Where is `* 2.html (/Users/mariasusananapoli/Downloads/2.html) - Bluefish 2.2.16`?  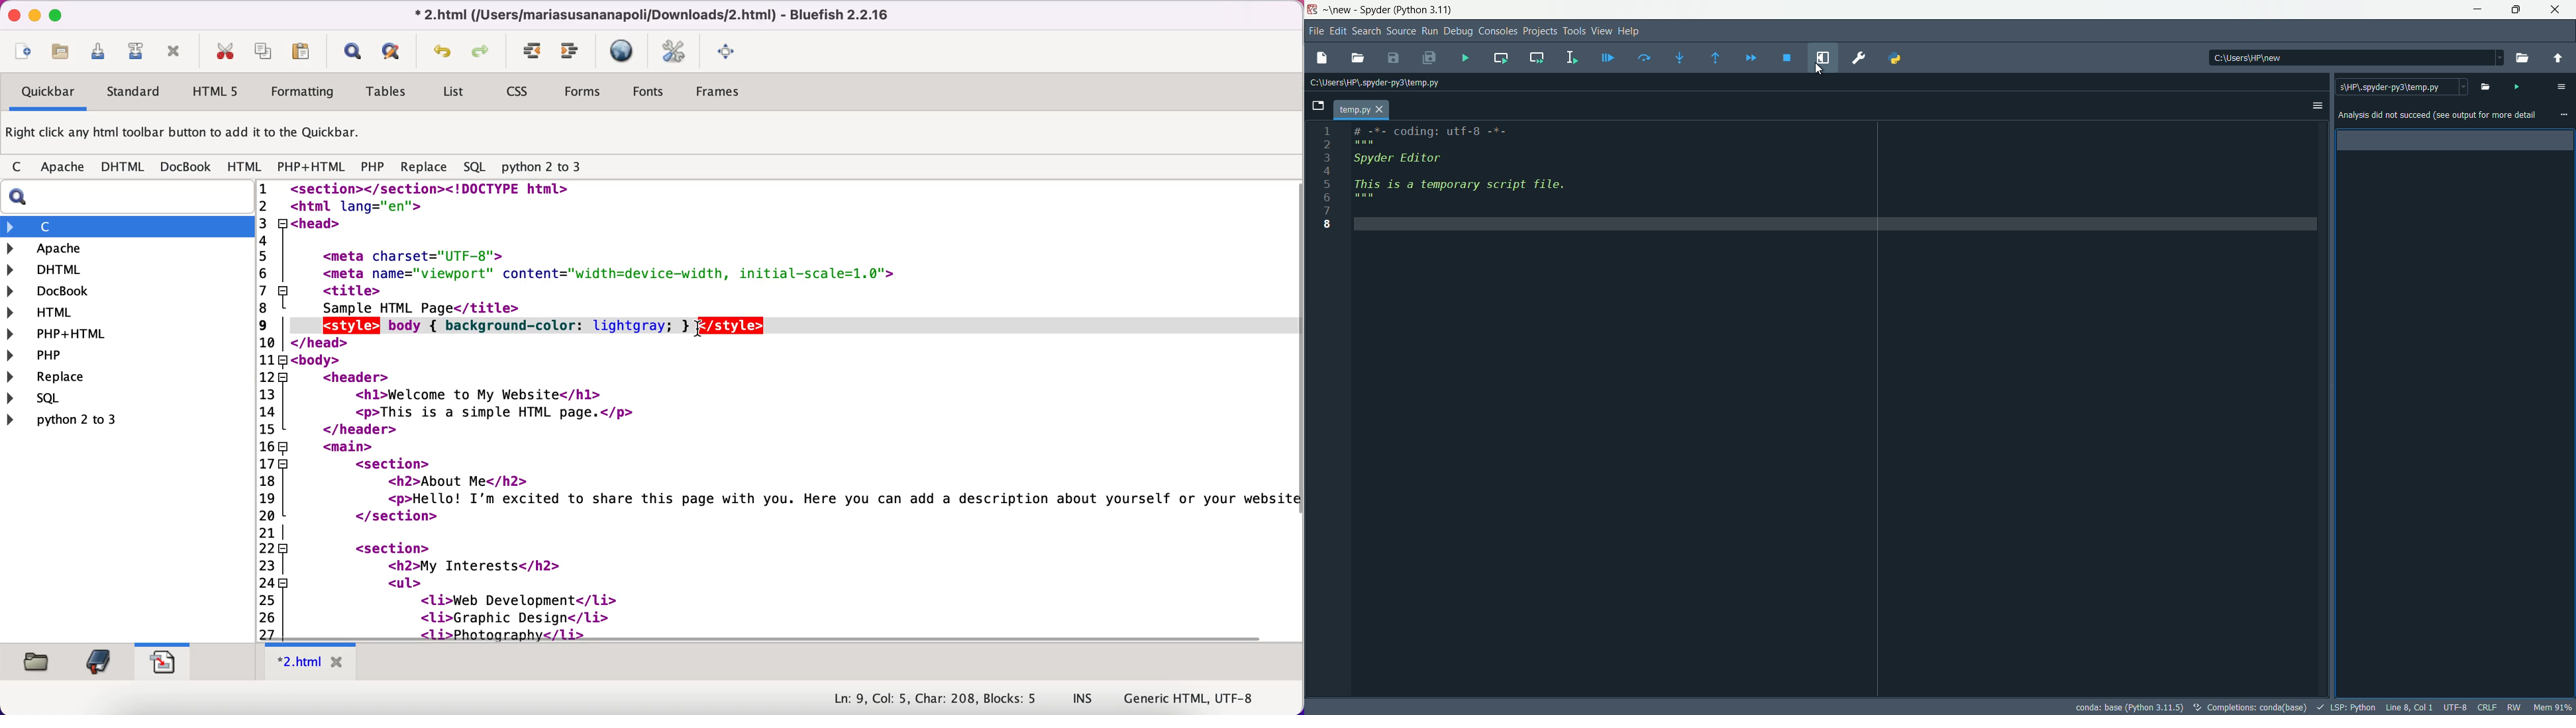 * 2.html (/Users/mariasusananapoli/Downloads/2.html) - Bluefish 2.2.16 is located at coordinates (648, 14).